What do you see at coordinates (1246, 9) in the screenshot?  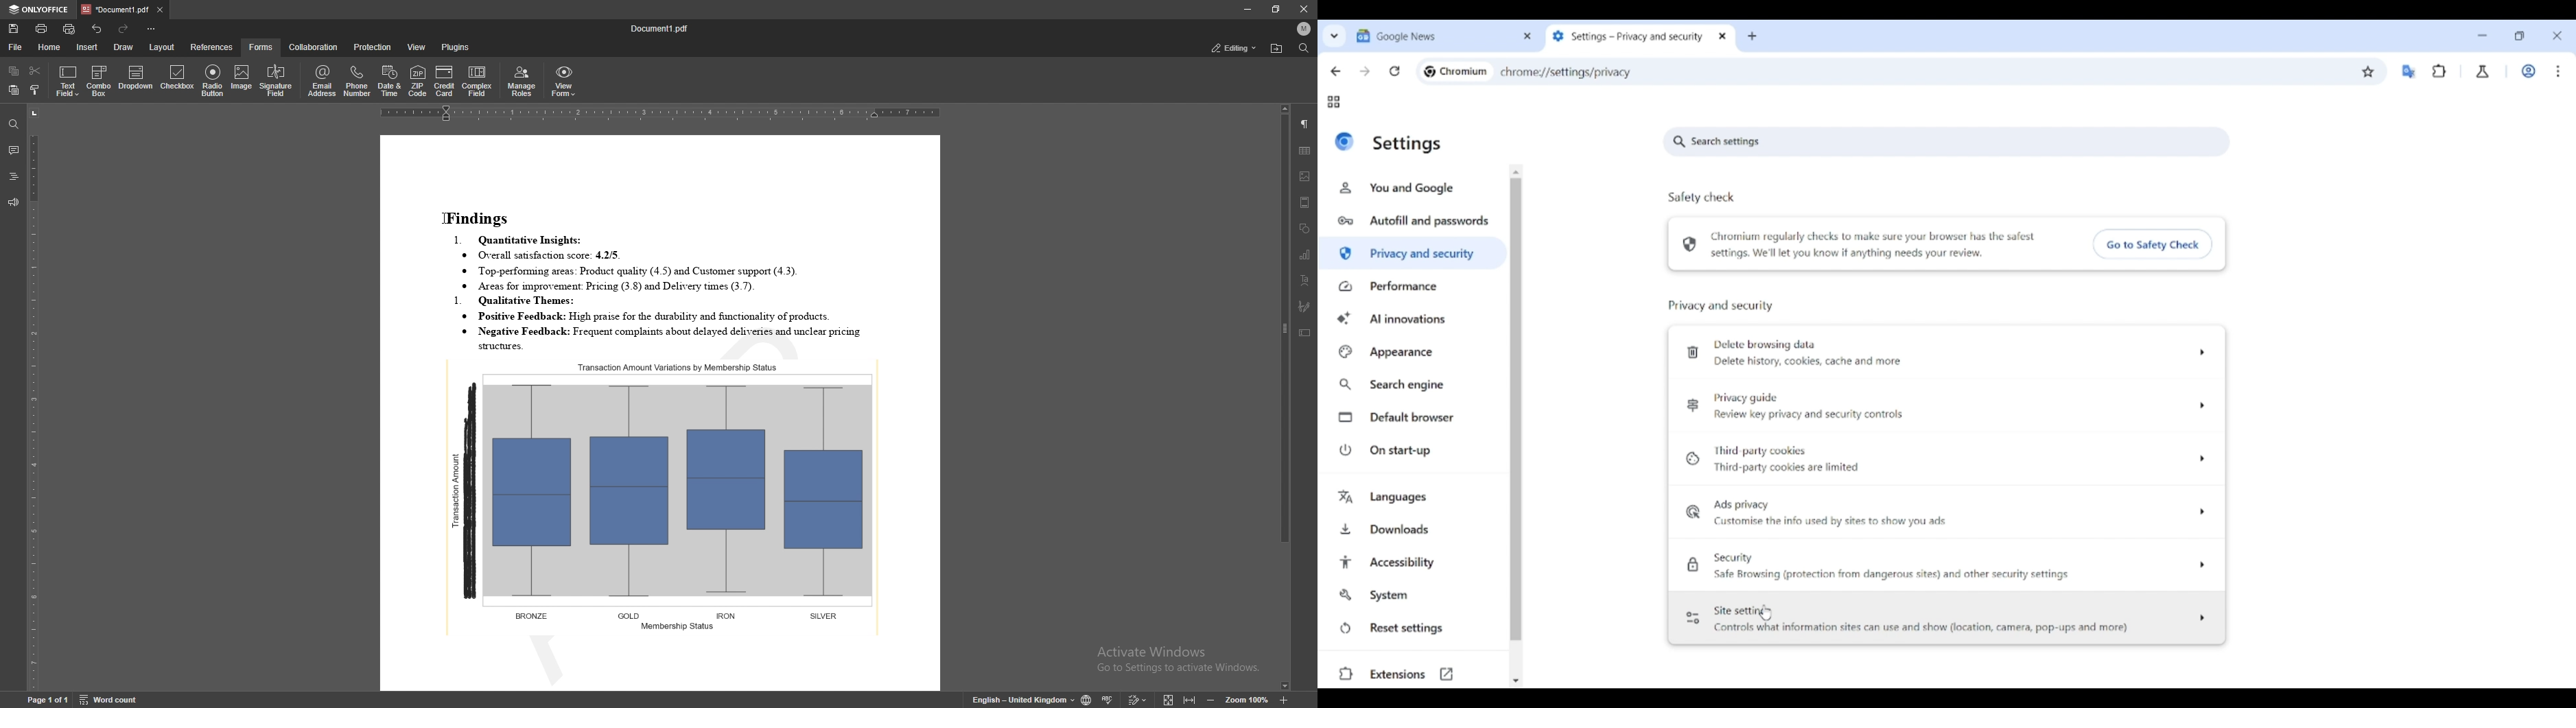 I see `minimize` at bounding box center [1246, 9].